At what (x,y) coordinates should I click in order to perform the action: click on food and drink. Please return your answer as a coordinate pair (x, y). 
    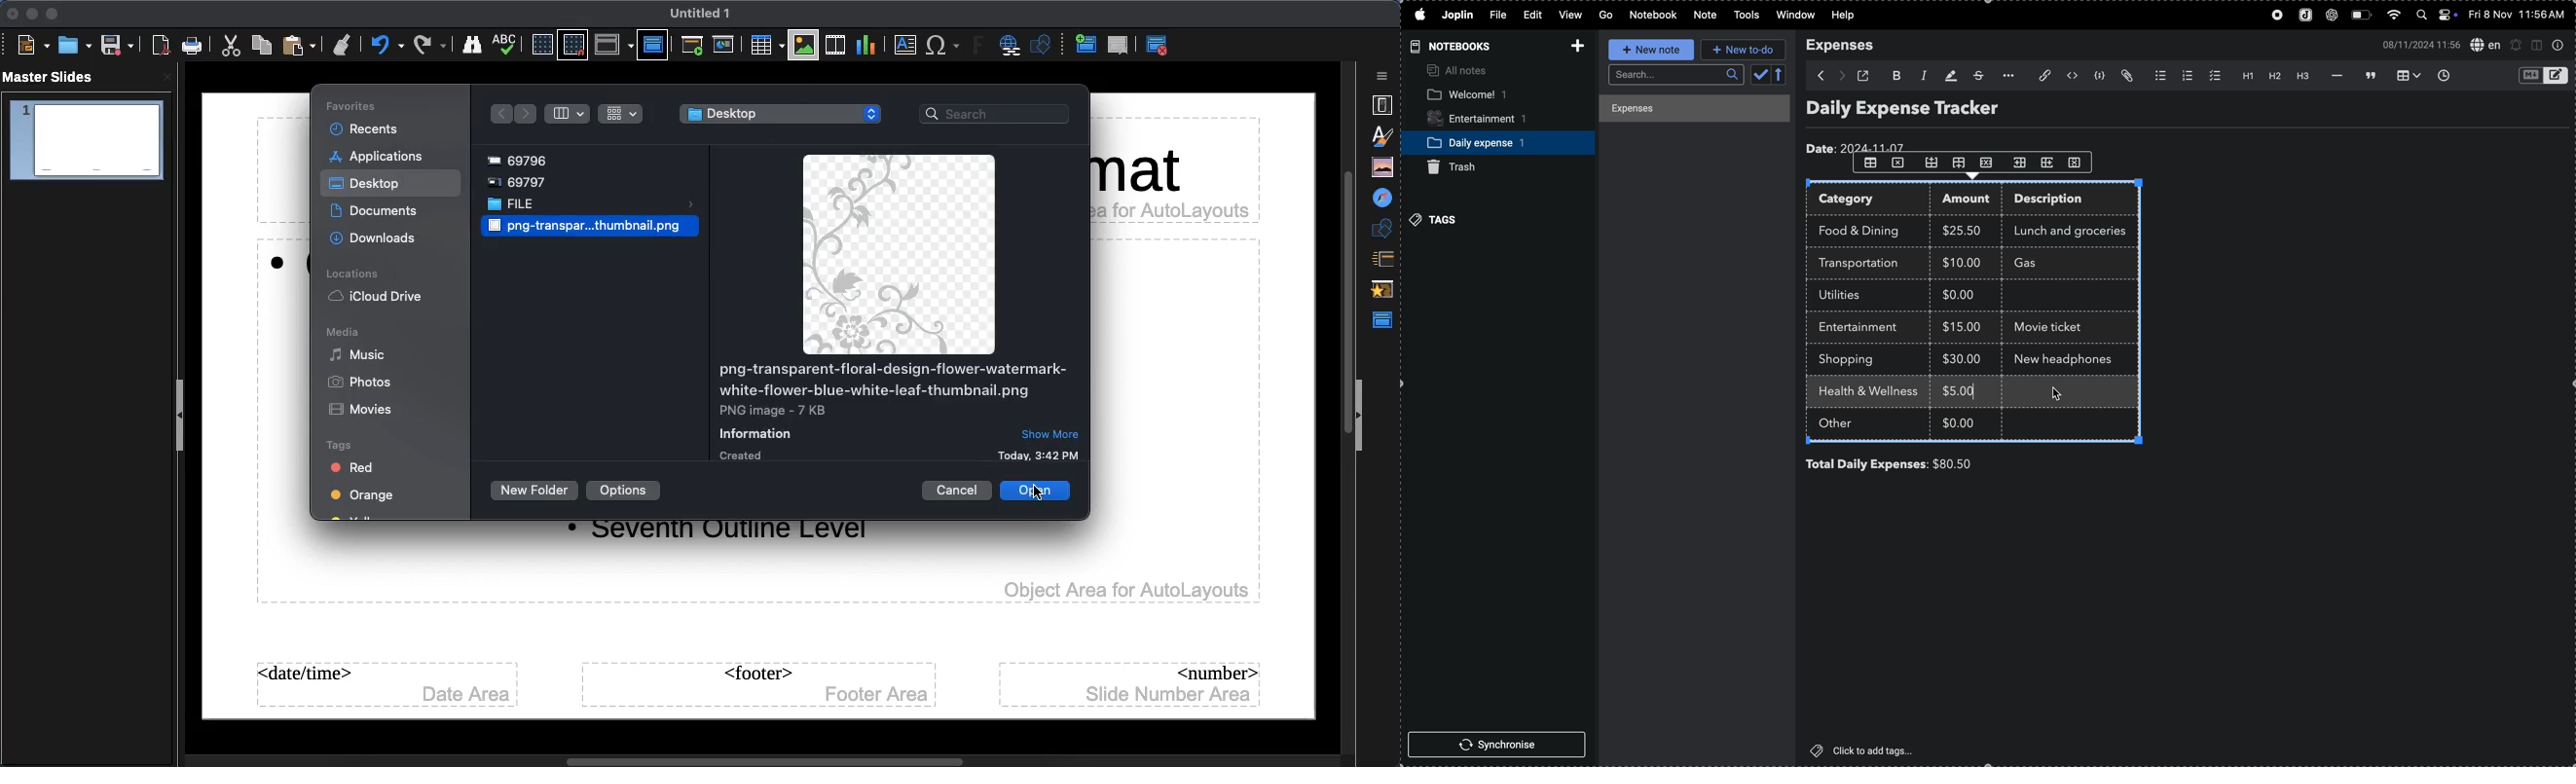
    Looking at the image, I should click on (1864, 229).